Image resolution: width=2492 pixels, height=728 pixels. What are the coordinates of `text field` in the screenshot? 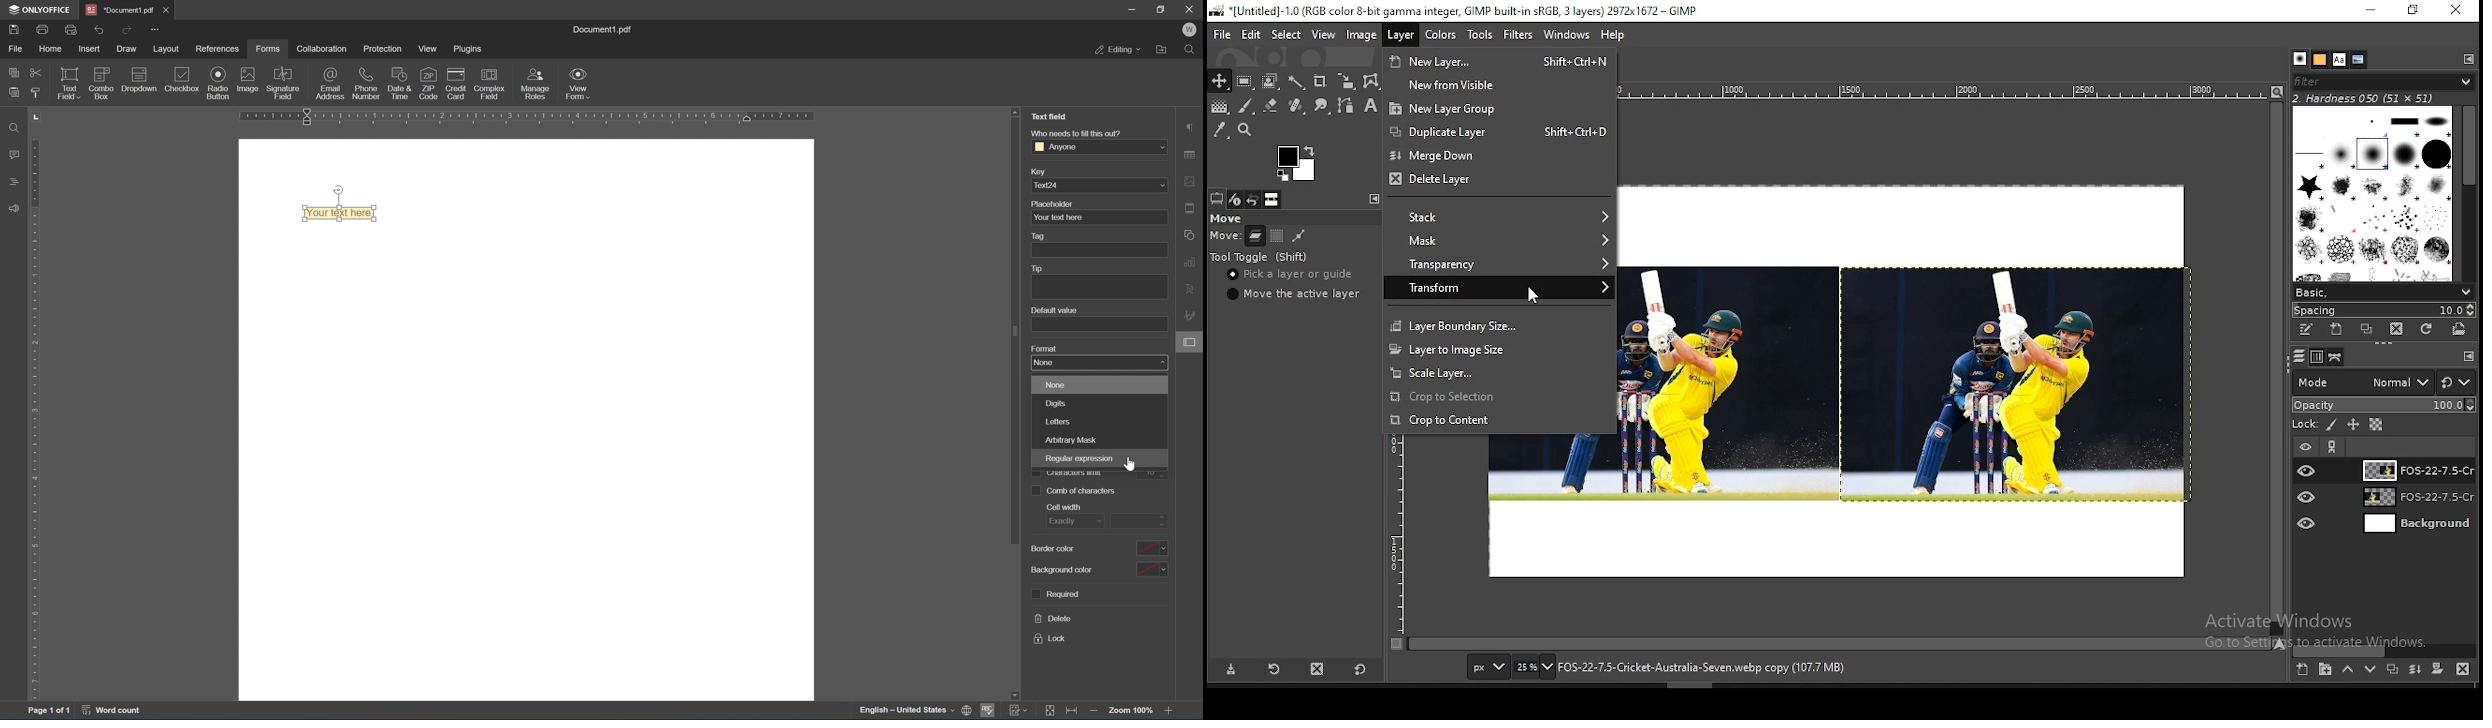 It's located at (1052, 116).